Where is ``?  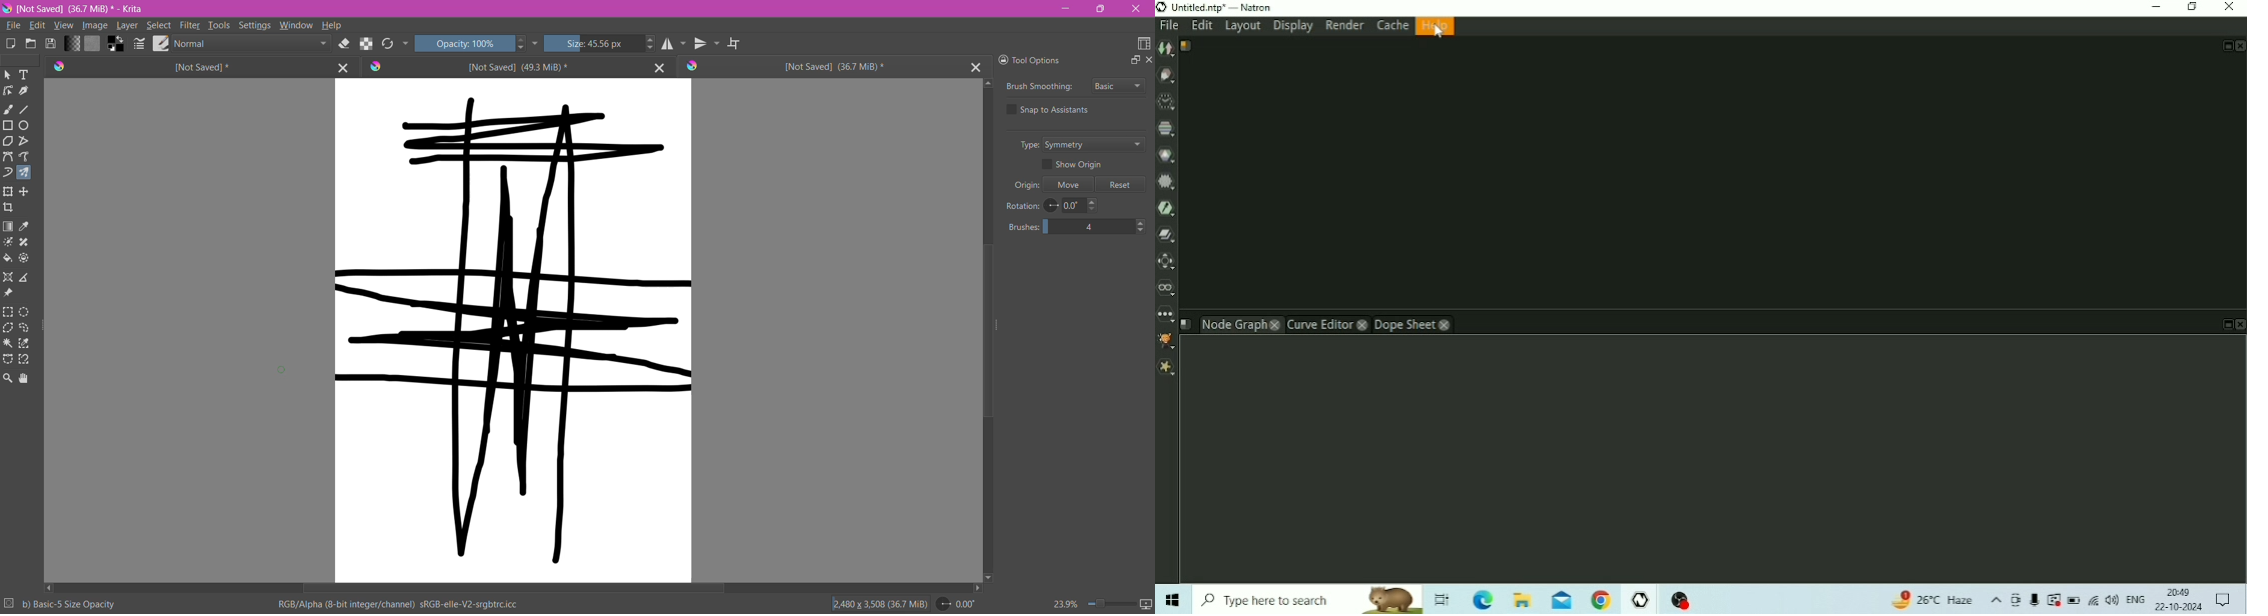  is located at coordinates (254, 26).